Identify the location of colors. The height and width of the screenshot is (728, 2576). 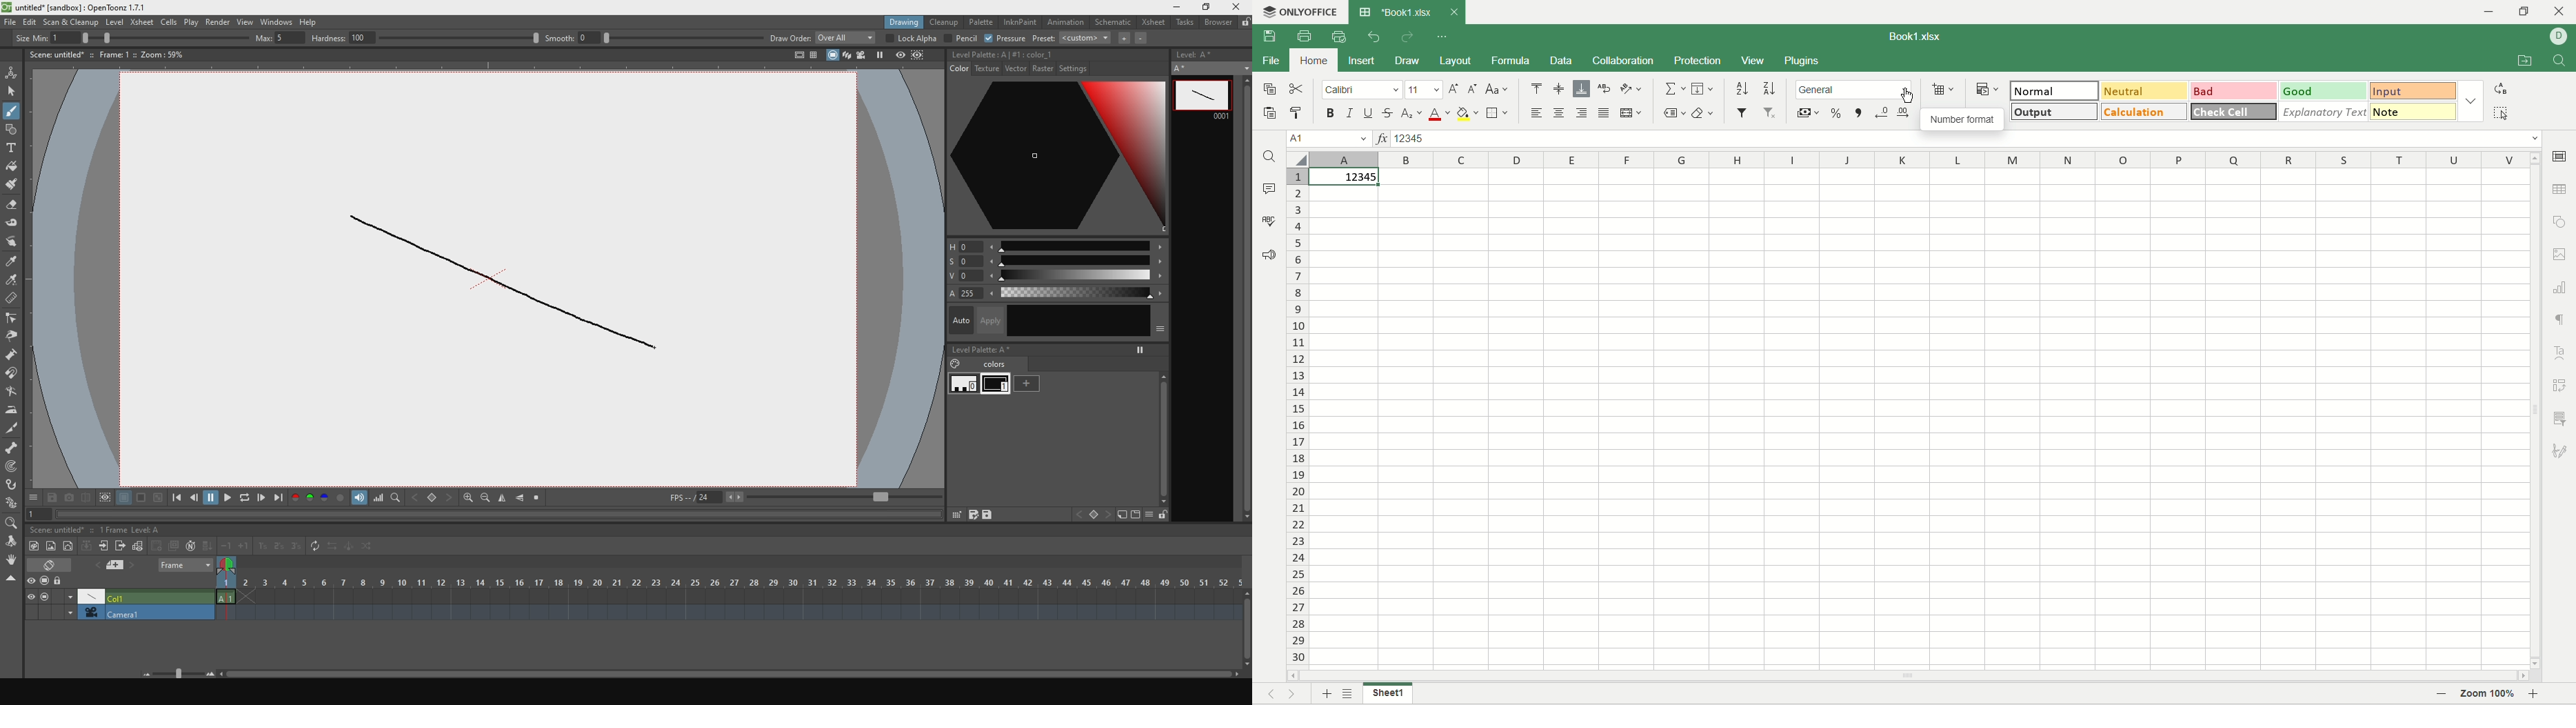
(991, 365).